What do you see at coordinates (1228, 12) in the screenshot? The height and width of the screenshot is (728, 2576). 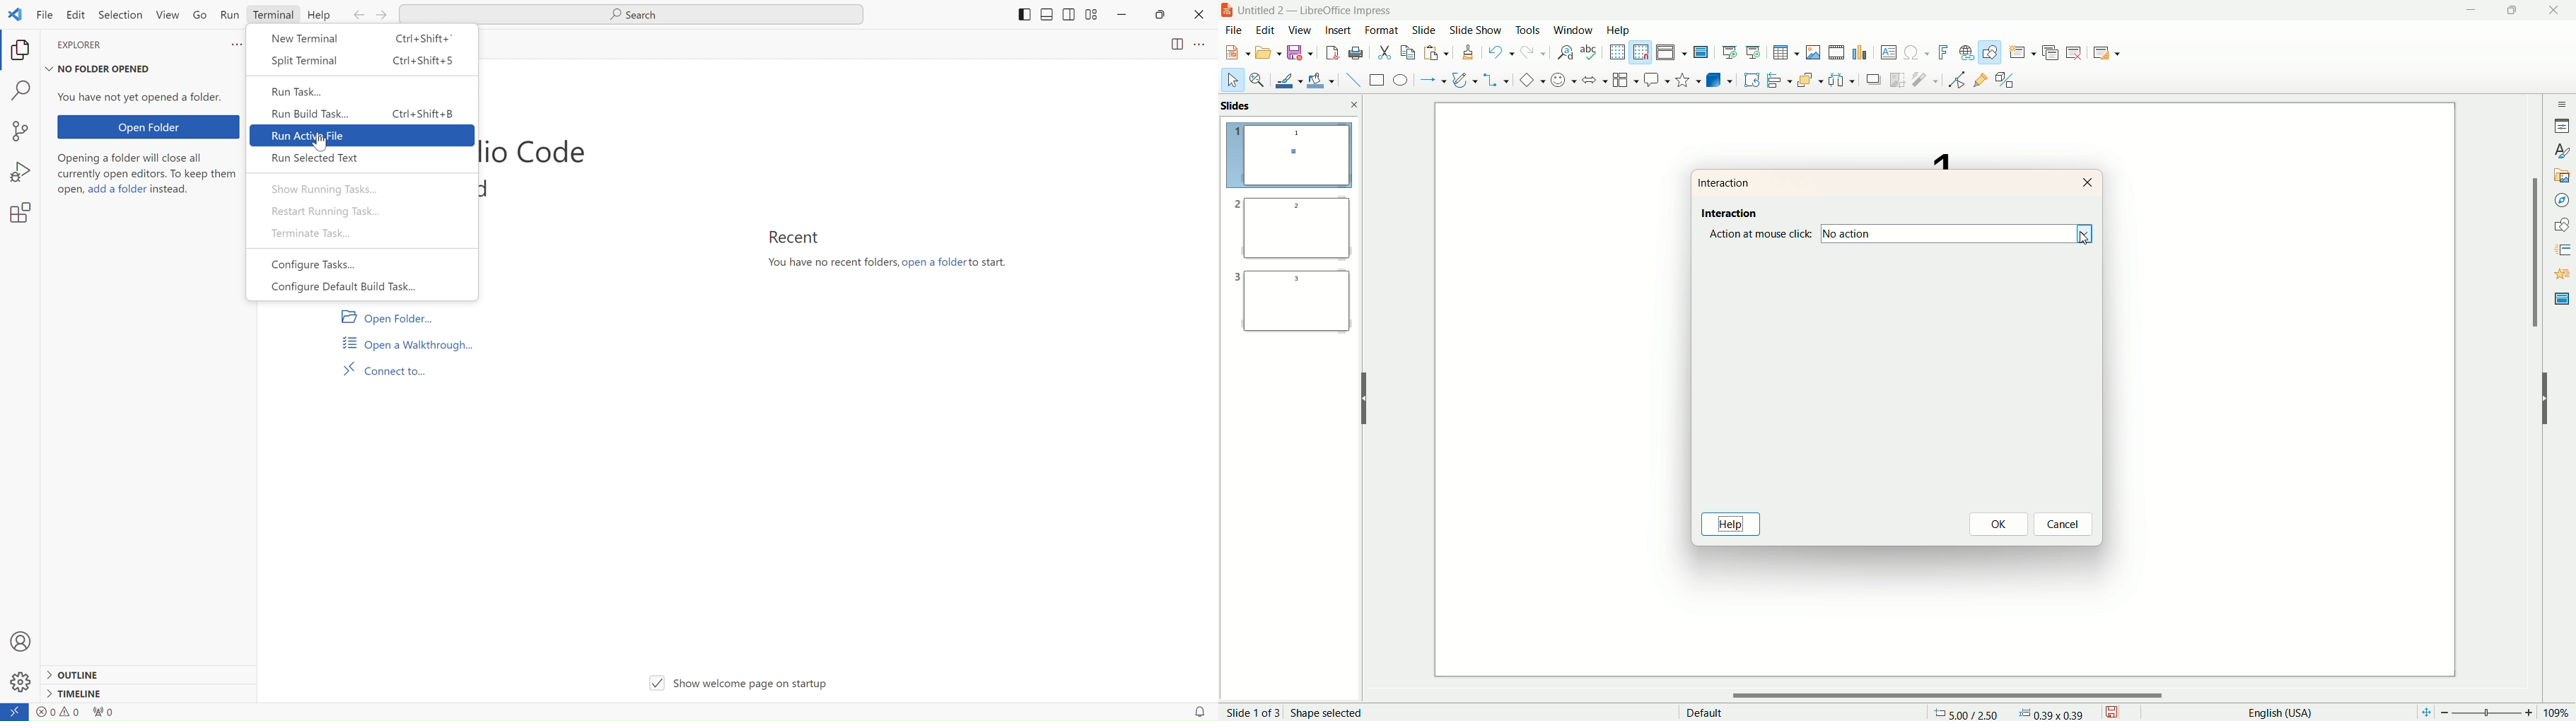 I see `logo` at bounding box center [1228, 12].